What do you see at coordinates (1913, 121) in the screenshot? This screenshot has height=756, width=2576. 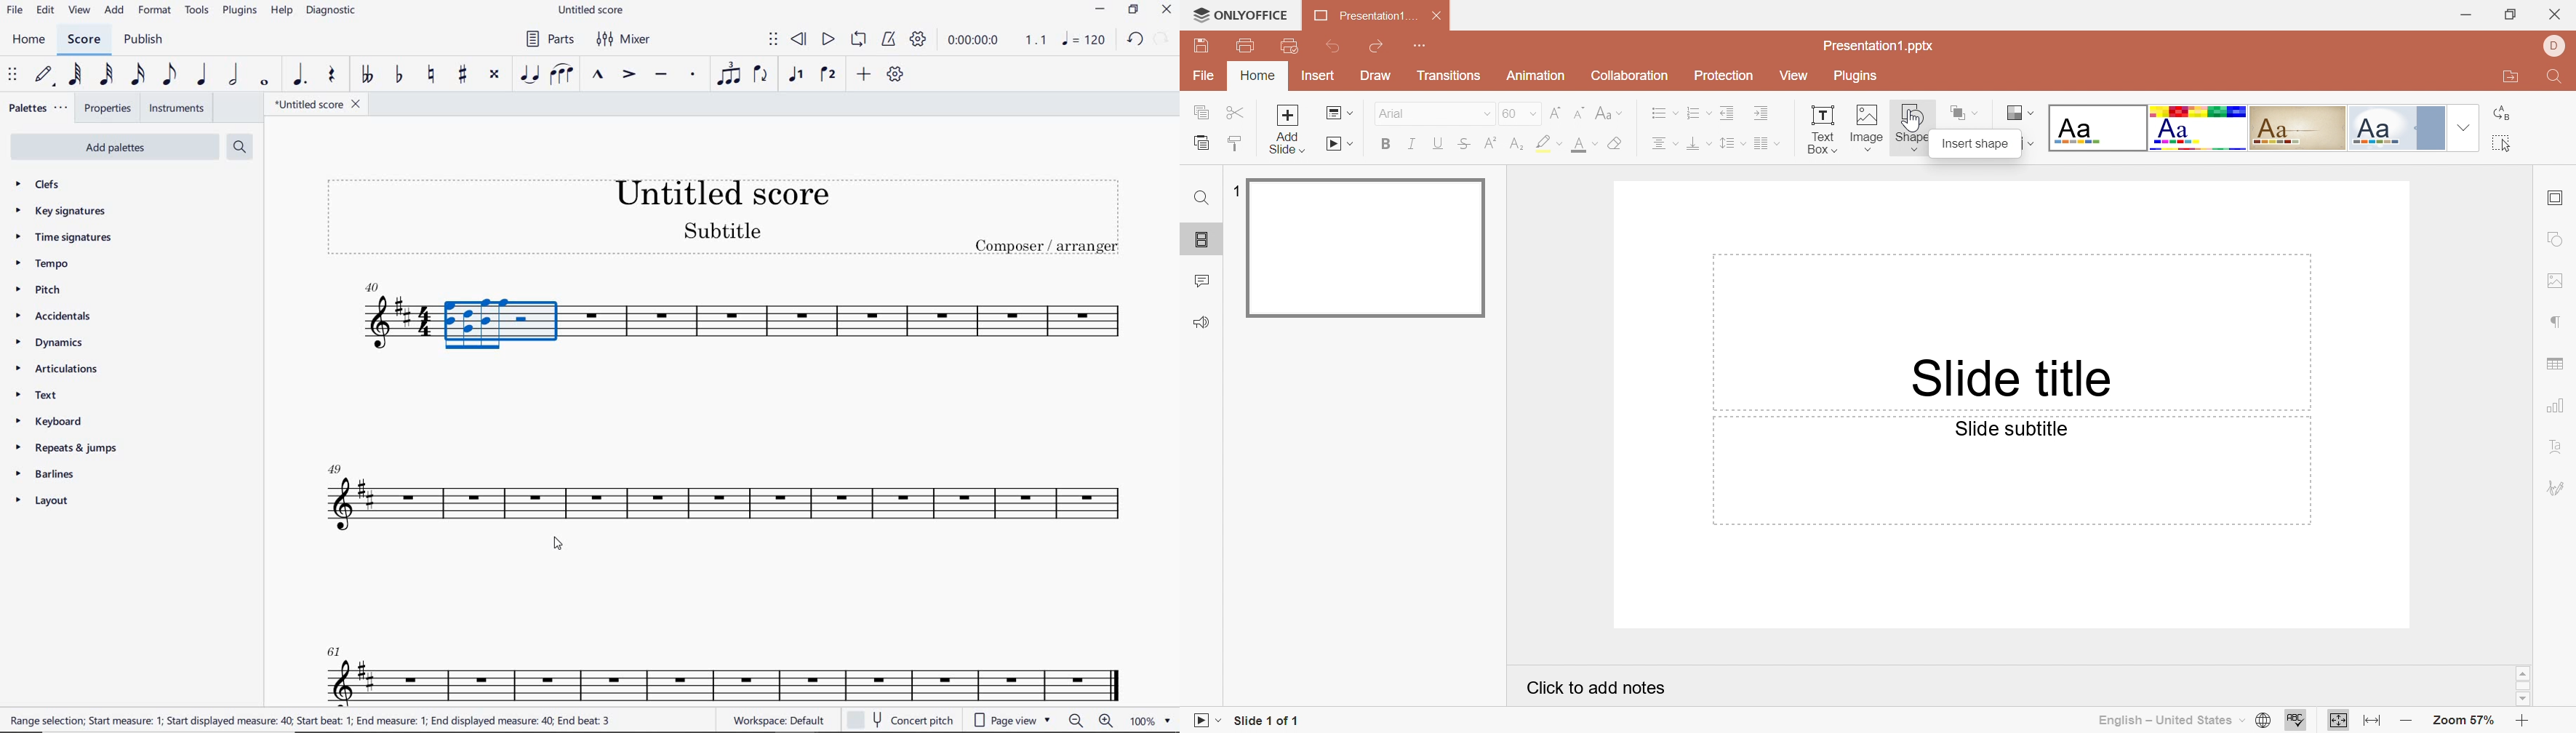 I see `cursor` at bounding box center [1913, 121].